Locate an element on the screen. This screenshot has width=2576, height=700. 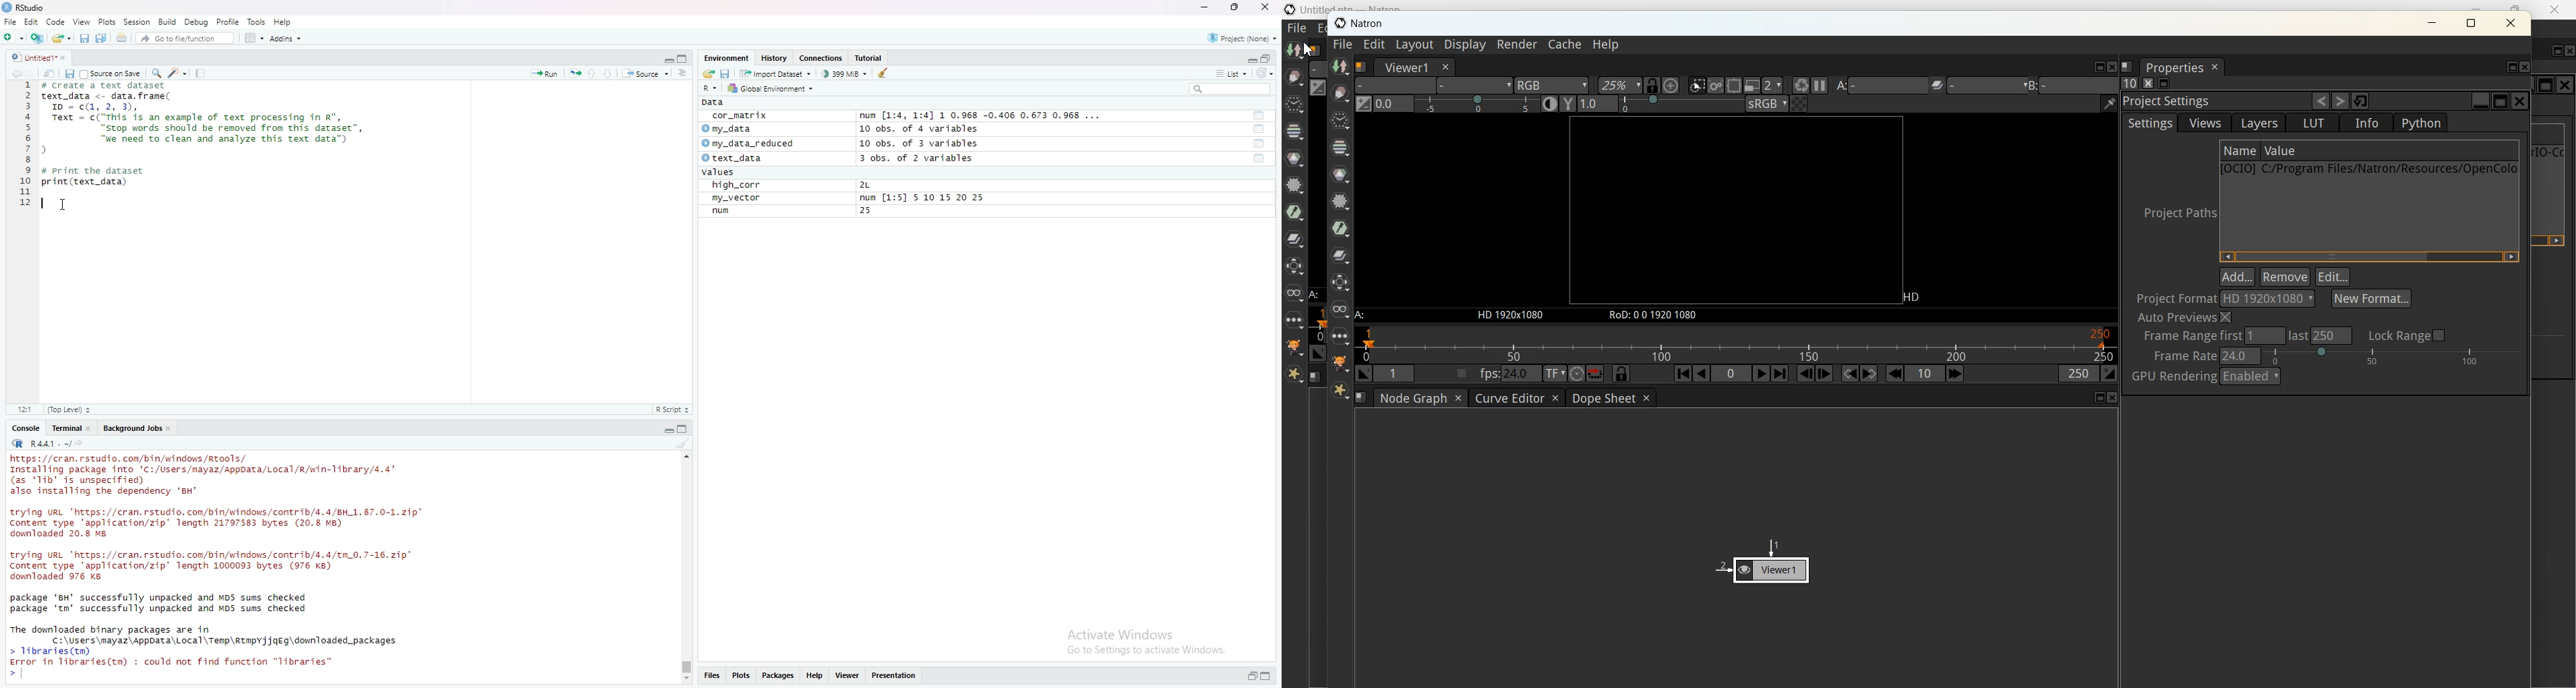
functions is located at coordinates (1260, 159).